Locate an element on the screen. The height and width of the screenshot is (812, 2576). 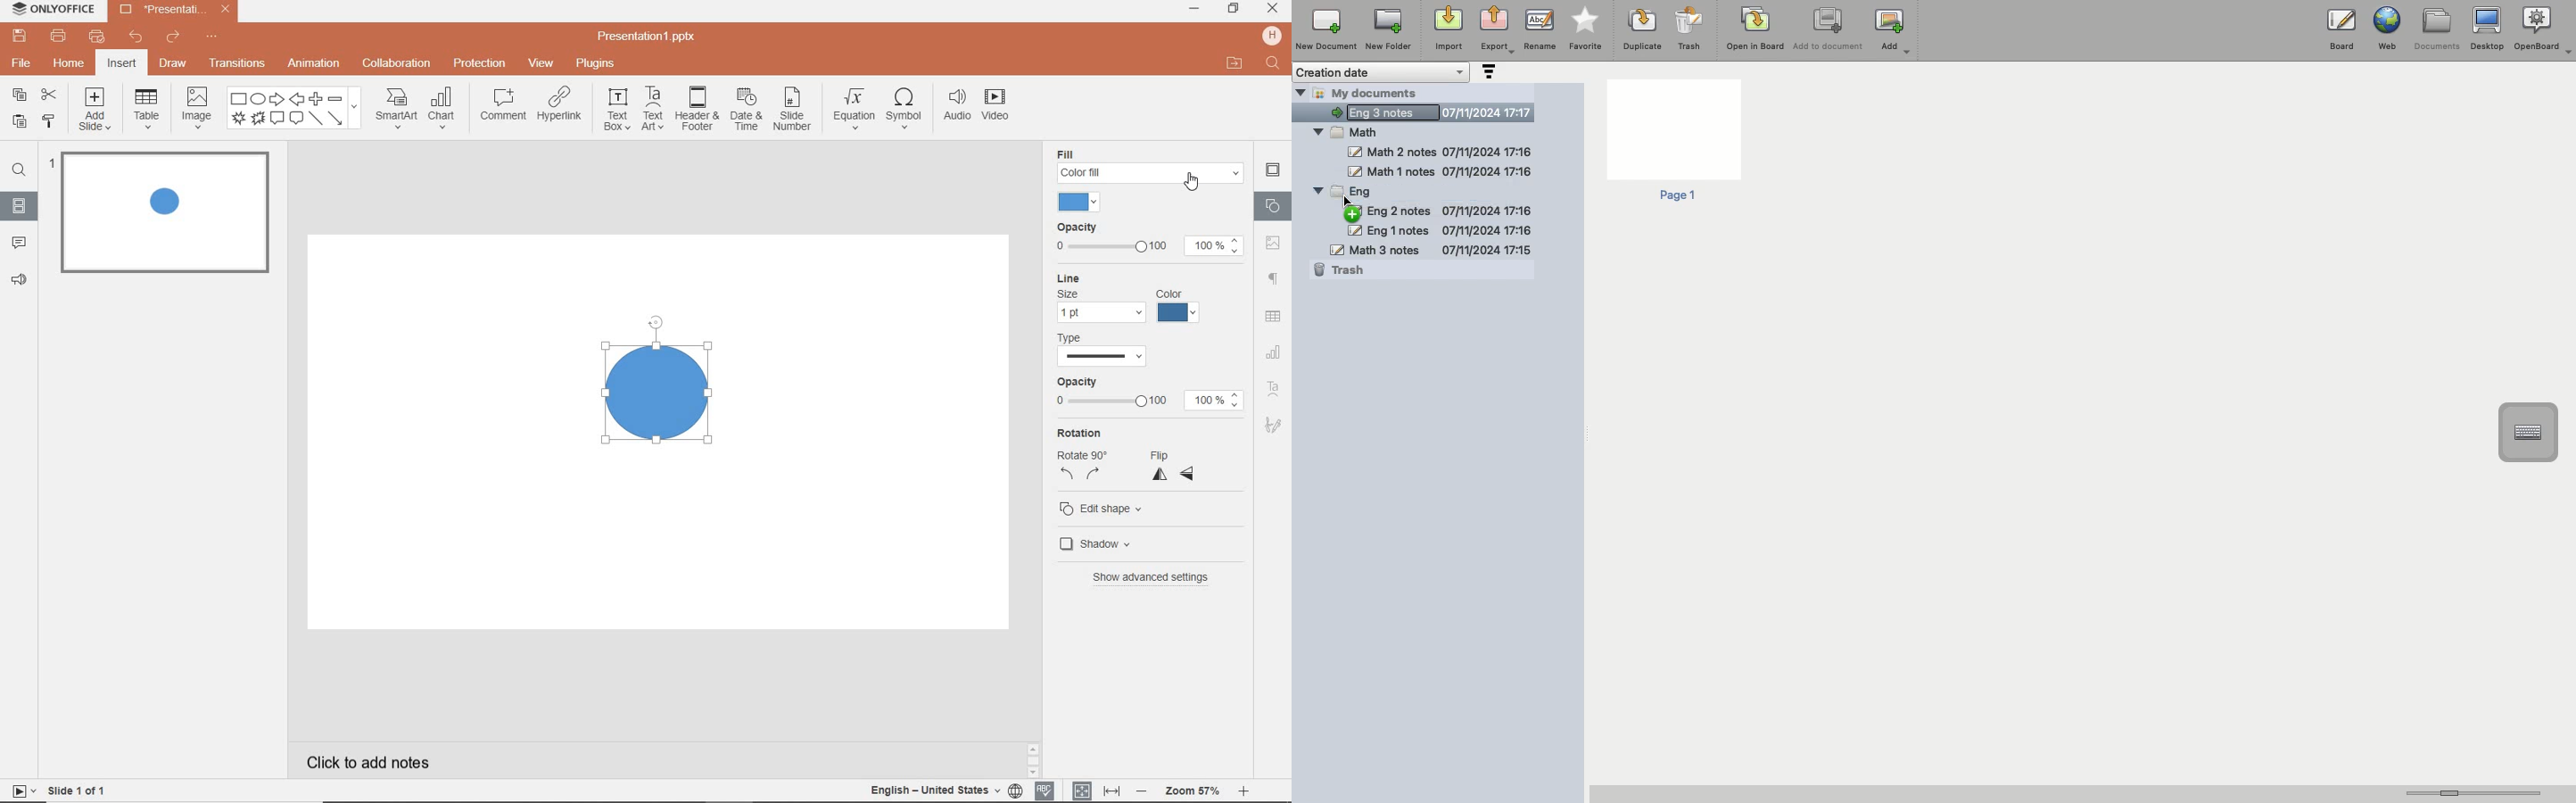
slides is located at coordinates (19, 208).